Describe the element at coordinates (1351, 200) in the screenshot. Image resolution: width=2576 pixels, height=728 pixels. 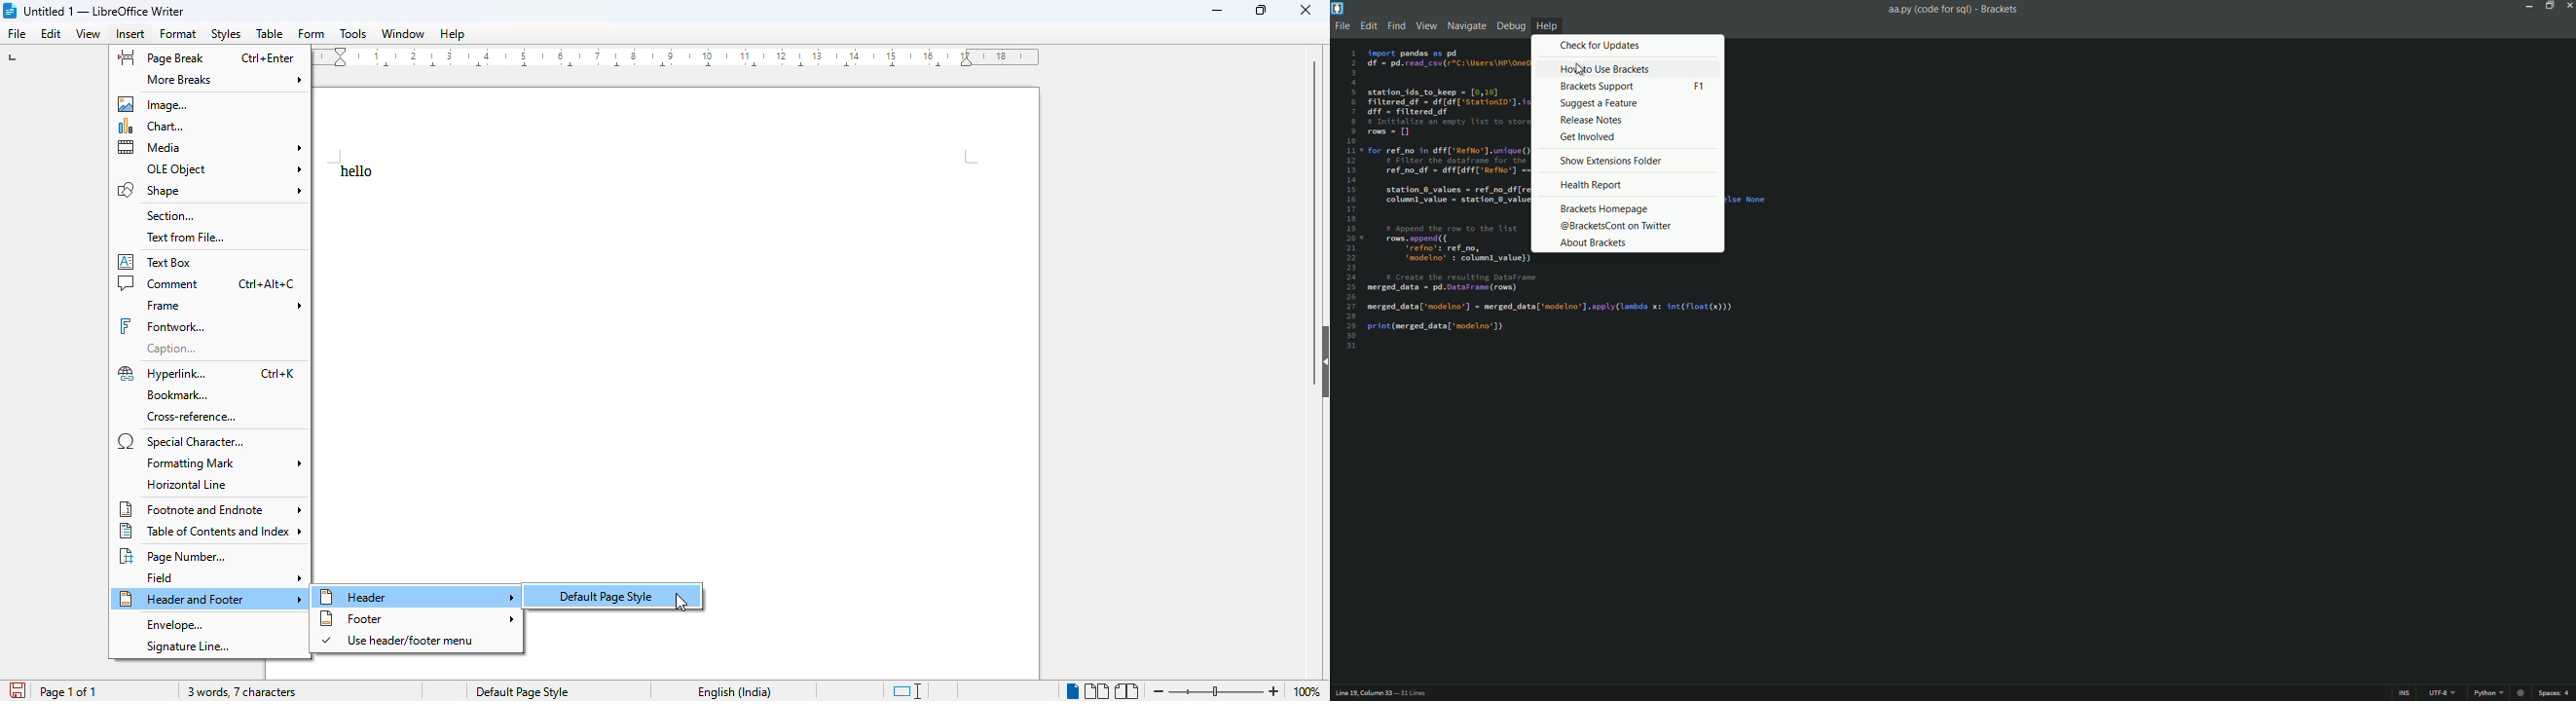
I see `line number` at that location.